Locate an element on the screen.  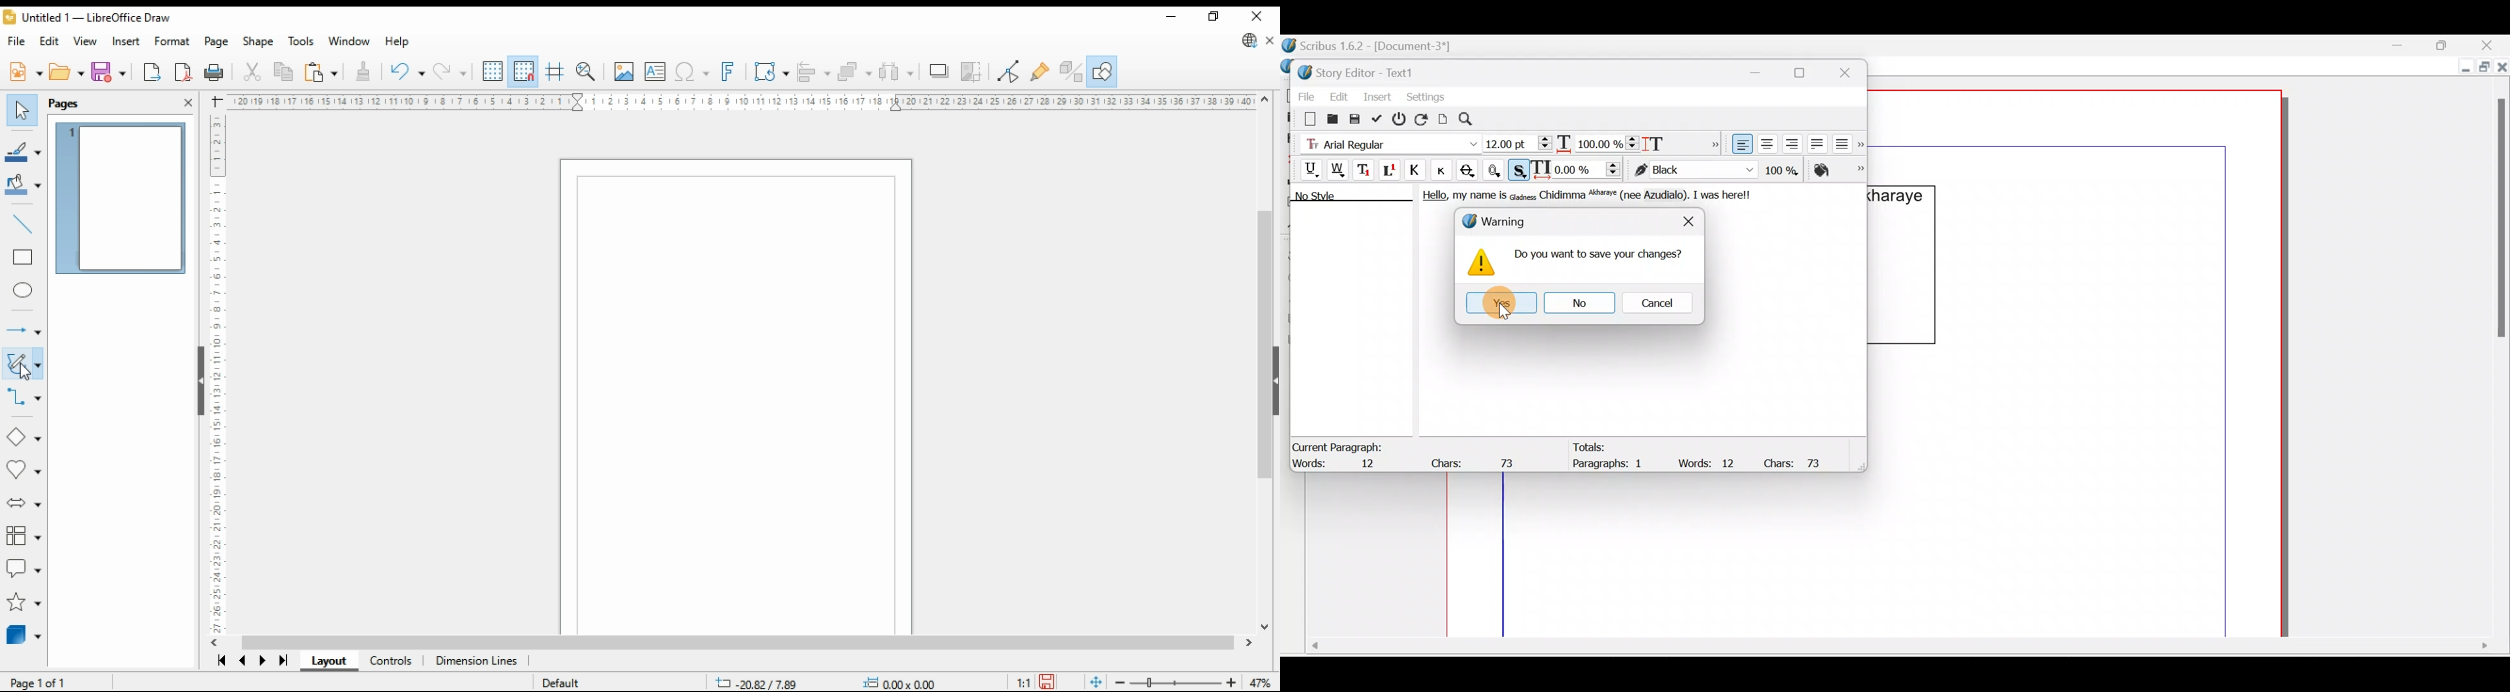
update libre office is located at coordinates (1248, 40).